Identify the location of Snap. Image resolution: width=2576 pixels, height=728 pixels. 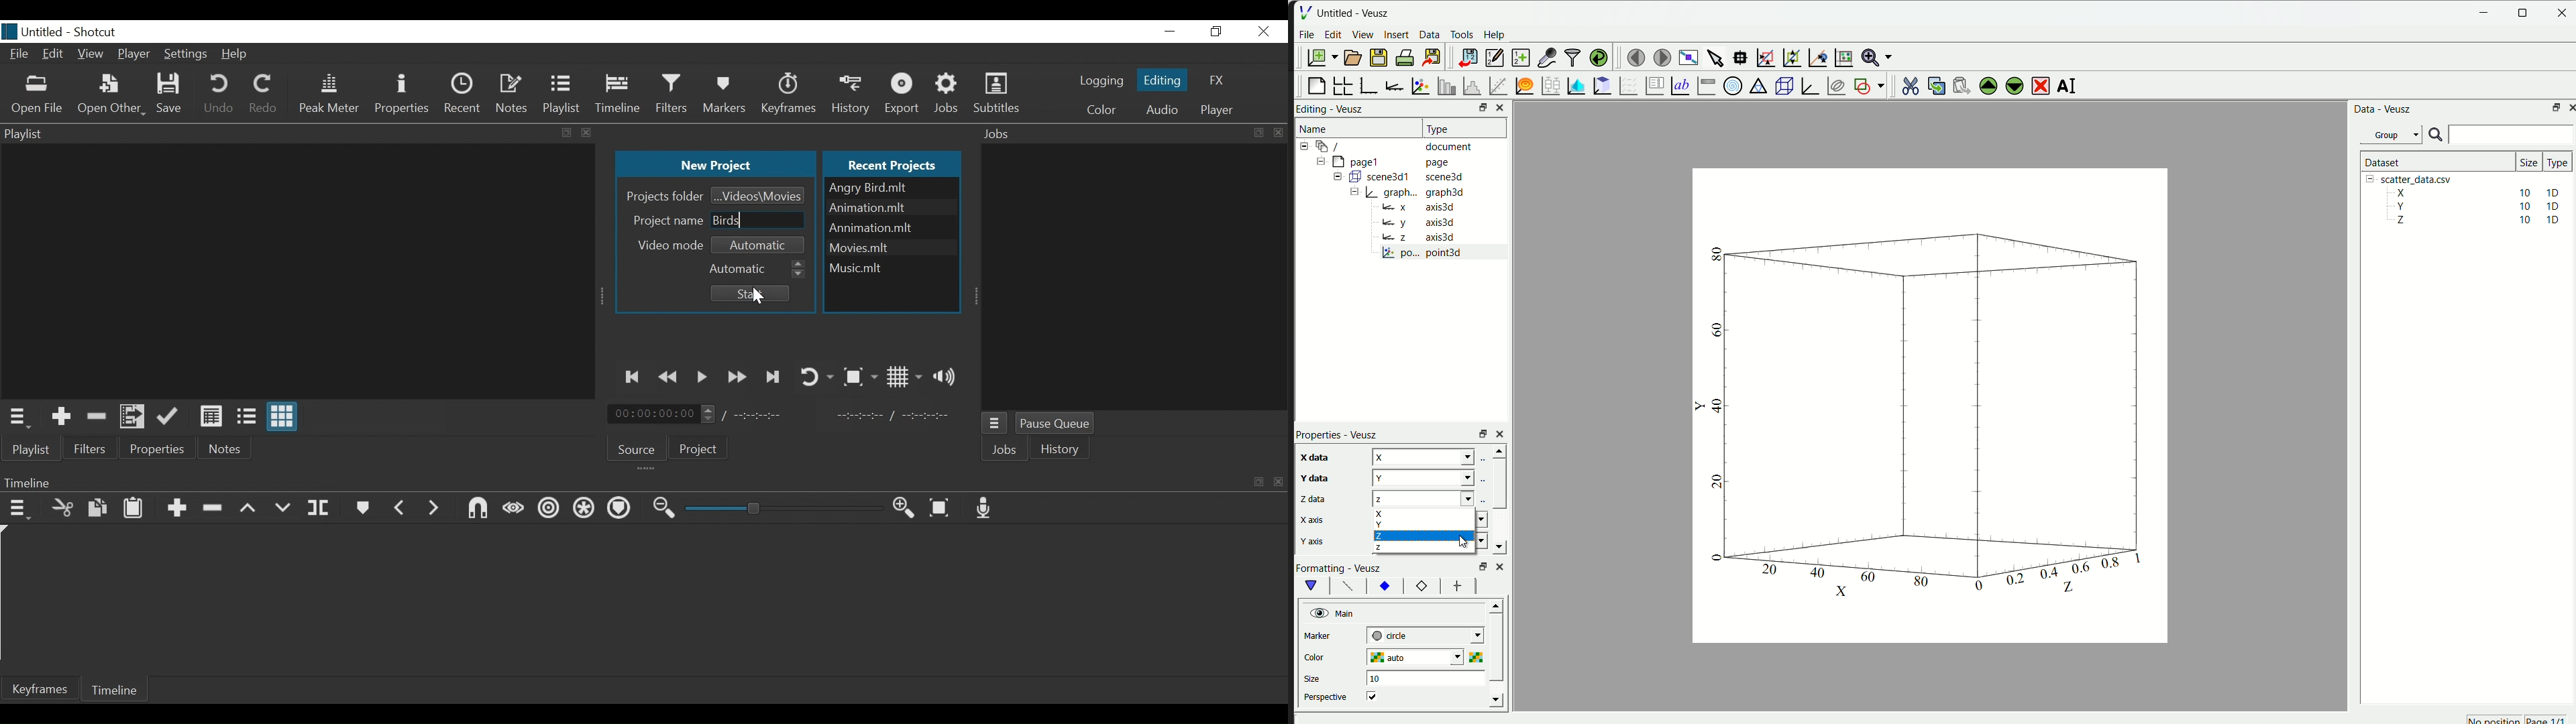
(477, 508).